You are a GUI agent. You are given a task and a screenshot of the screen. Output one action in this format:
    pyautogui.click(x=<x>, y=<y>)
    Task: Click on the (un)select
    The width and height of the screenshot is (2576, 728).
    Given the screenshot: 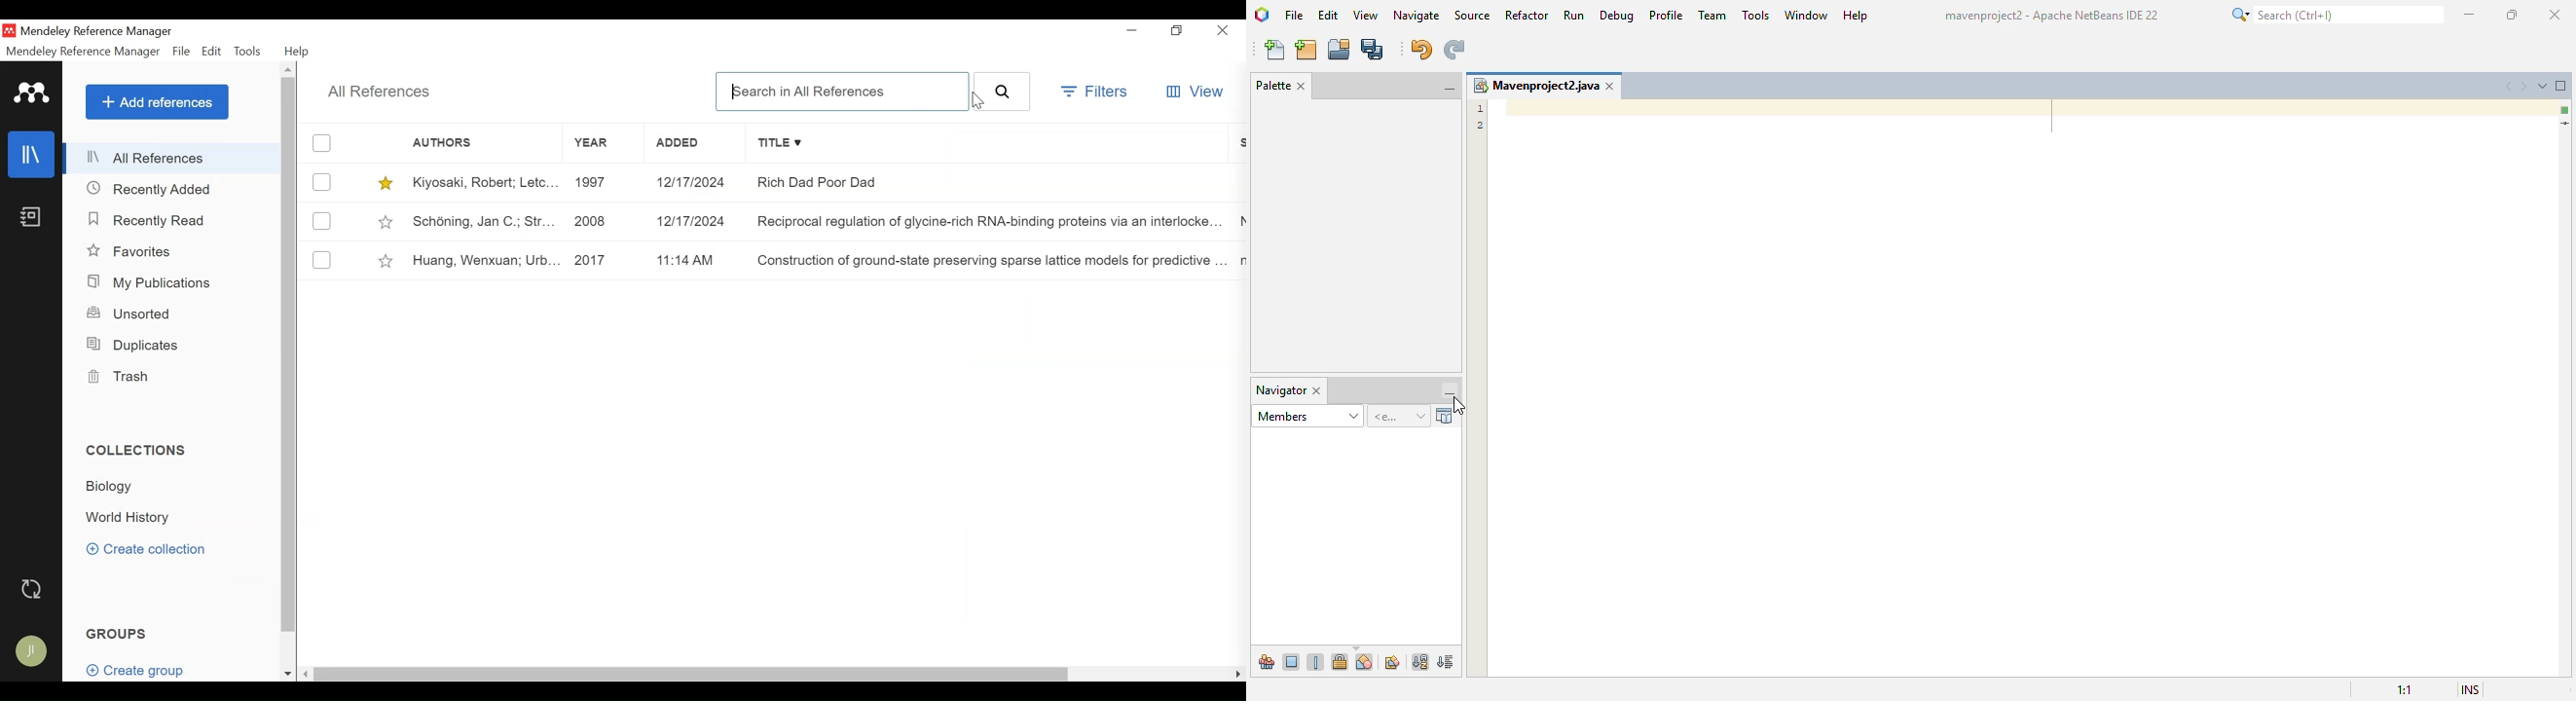 What is the action you would take?
    pyautogui.click(x=321, y=182)
    